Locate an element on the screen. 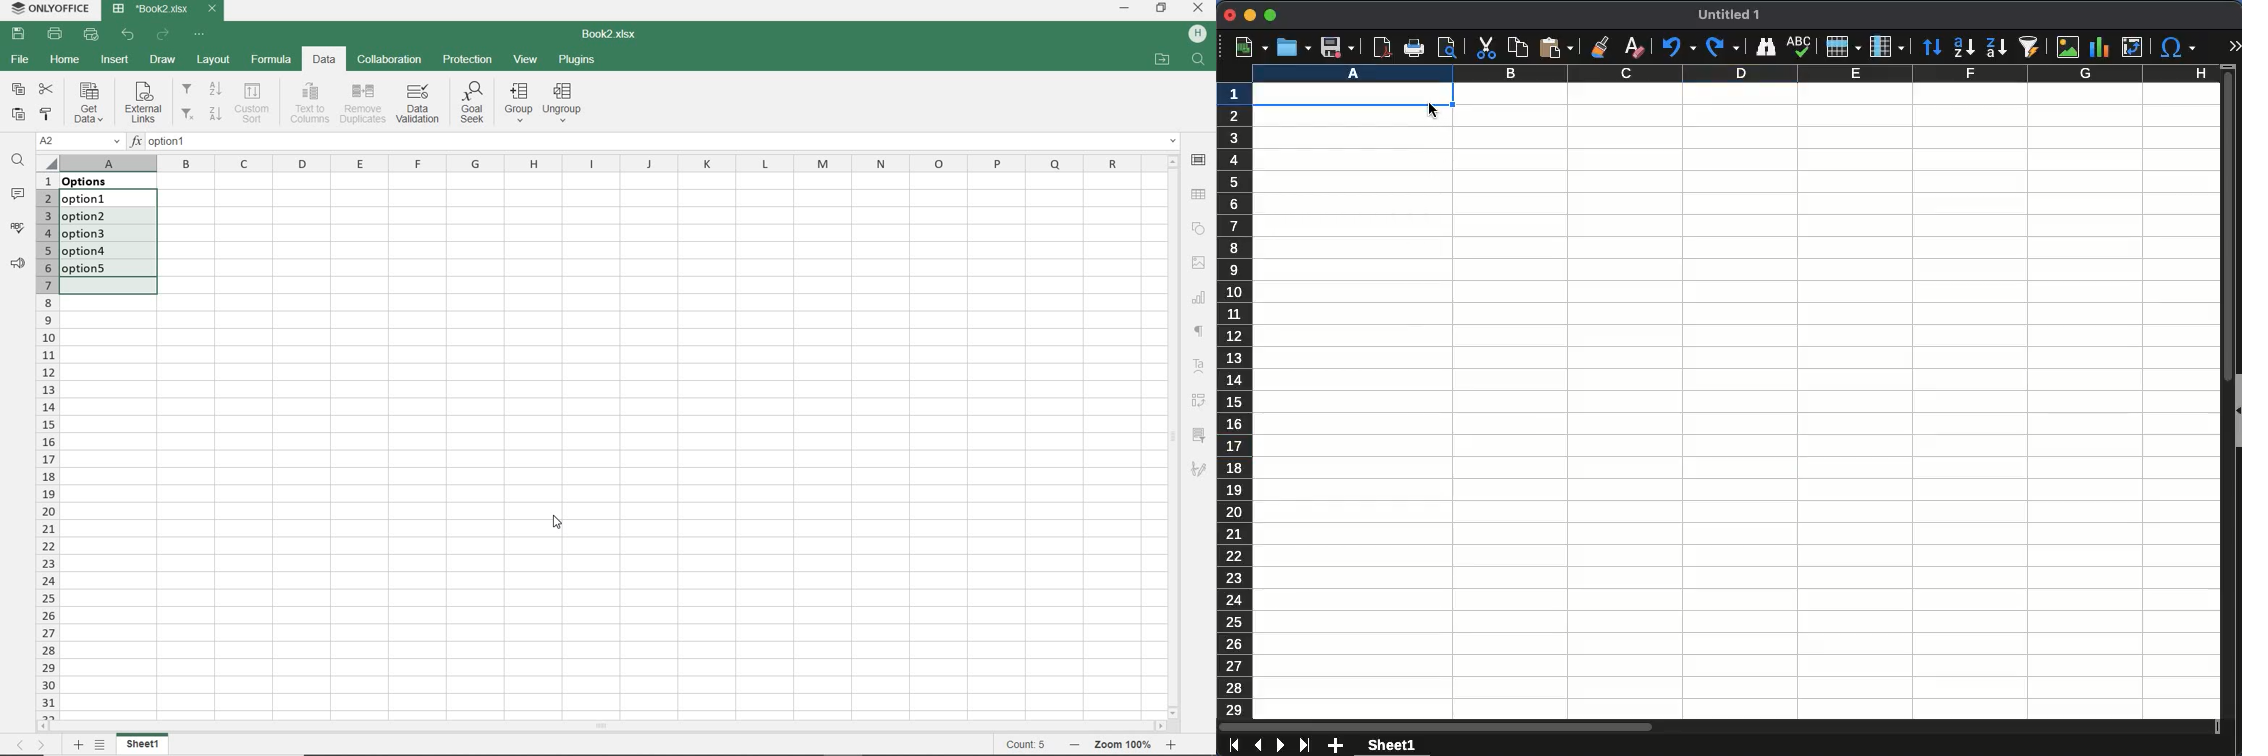  minimize is located at coordinates (1250, 15).